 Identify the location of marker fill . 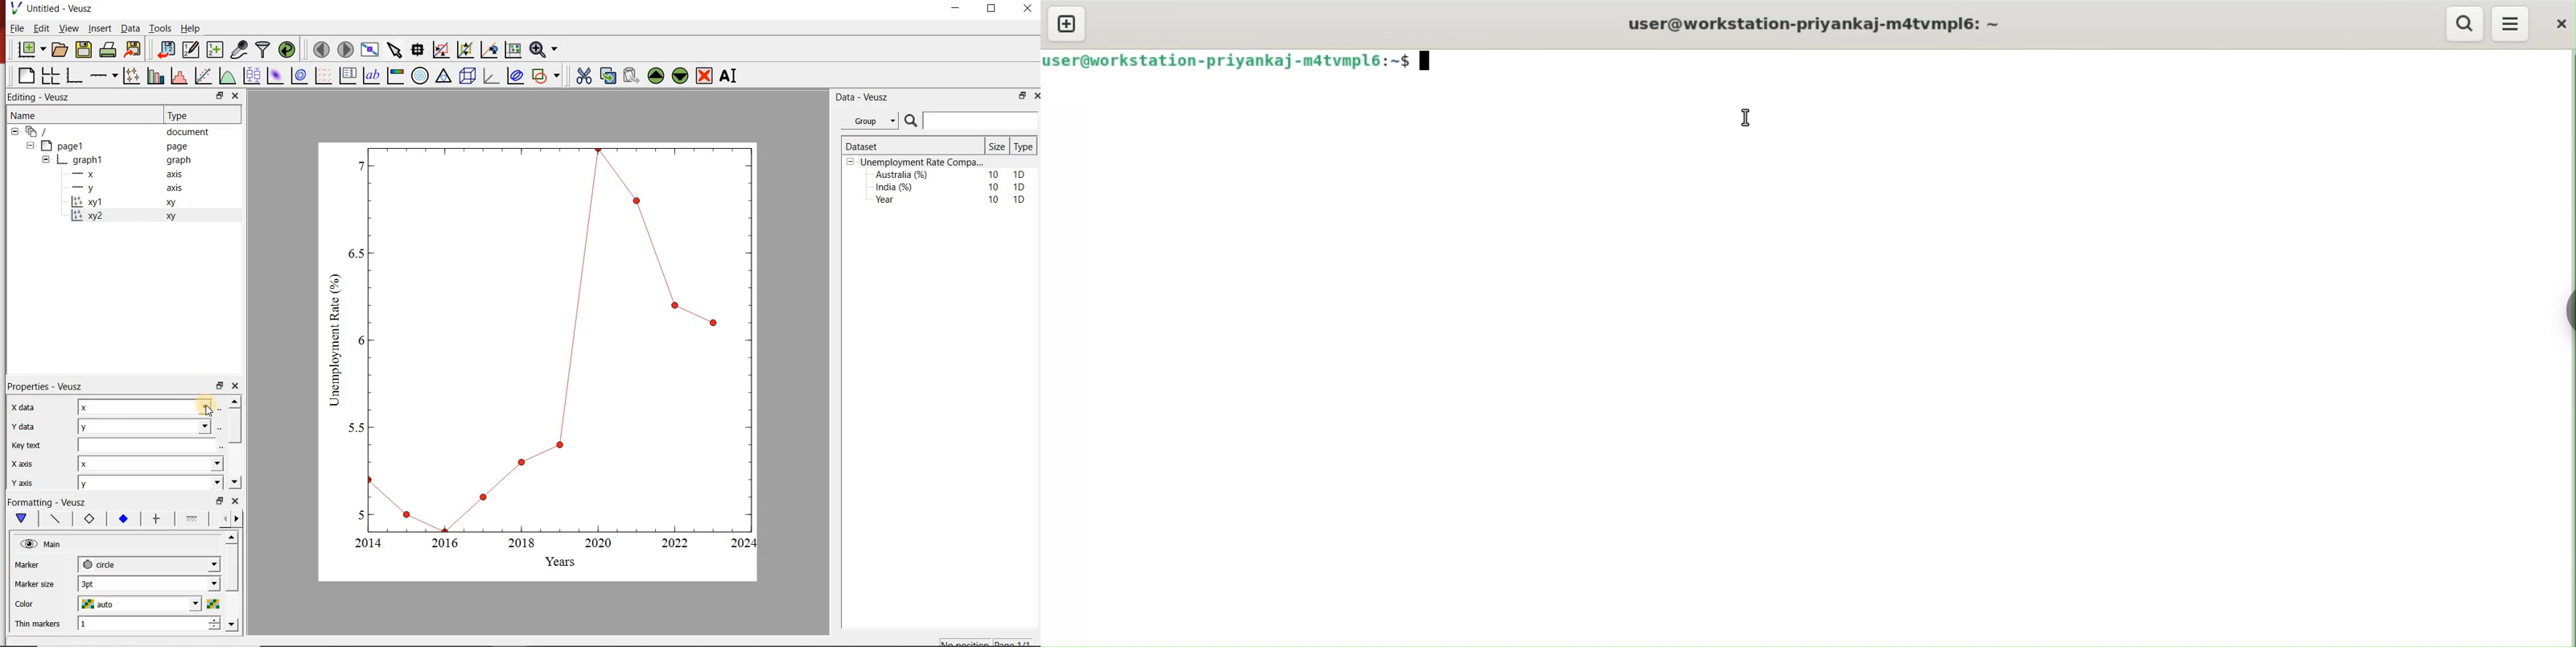
(124, 519).